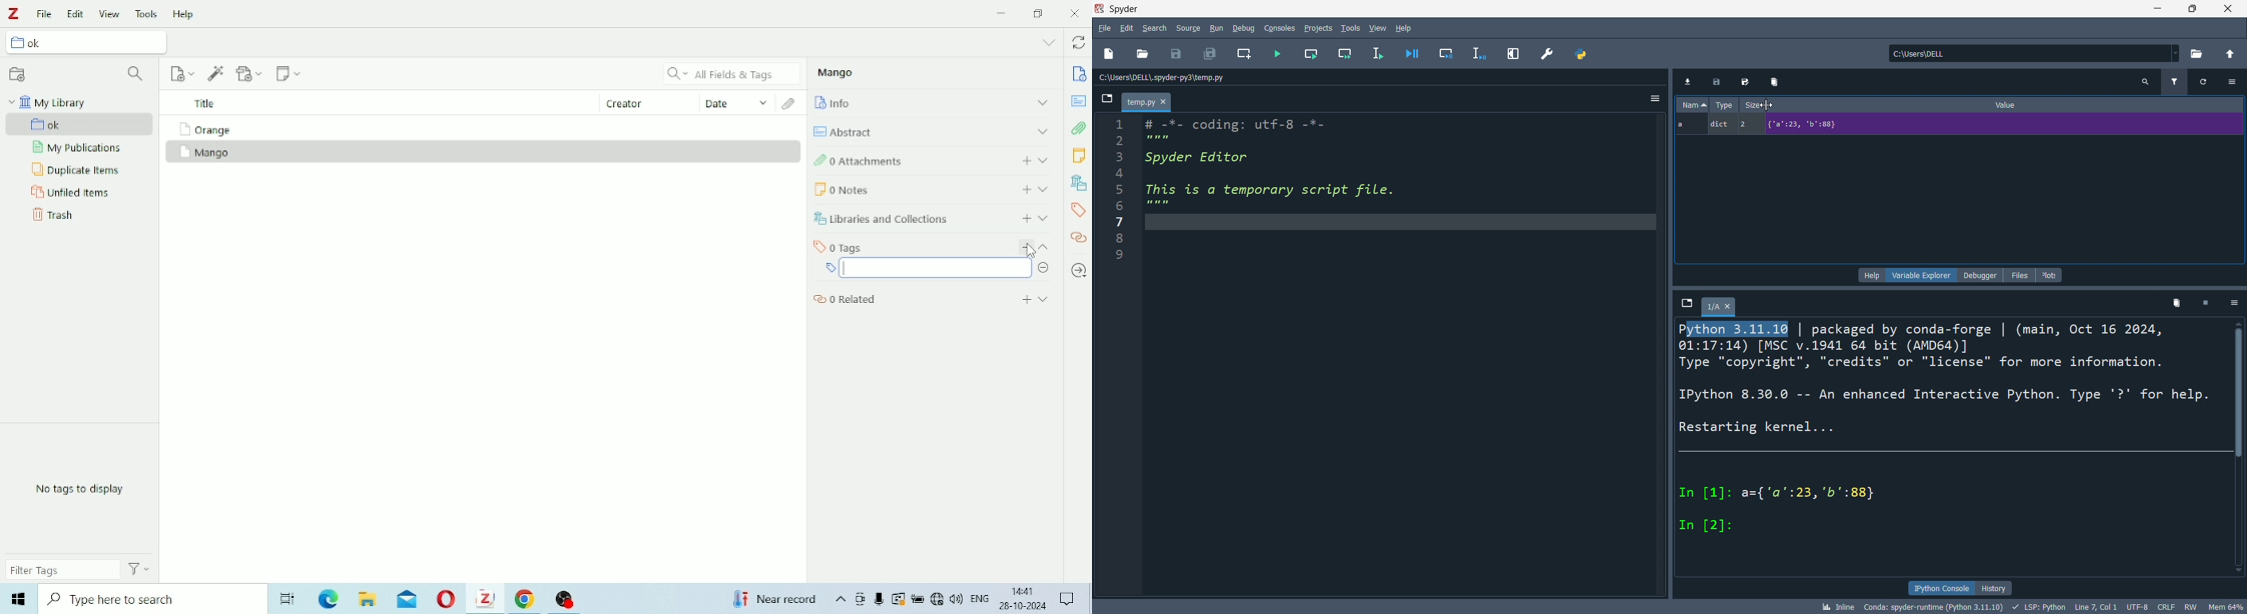 This screenshot has height=616, width=2268. Describe the element at coordinates (649, 101) in the screenshot. I see `Creator` at that location.